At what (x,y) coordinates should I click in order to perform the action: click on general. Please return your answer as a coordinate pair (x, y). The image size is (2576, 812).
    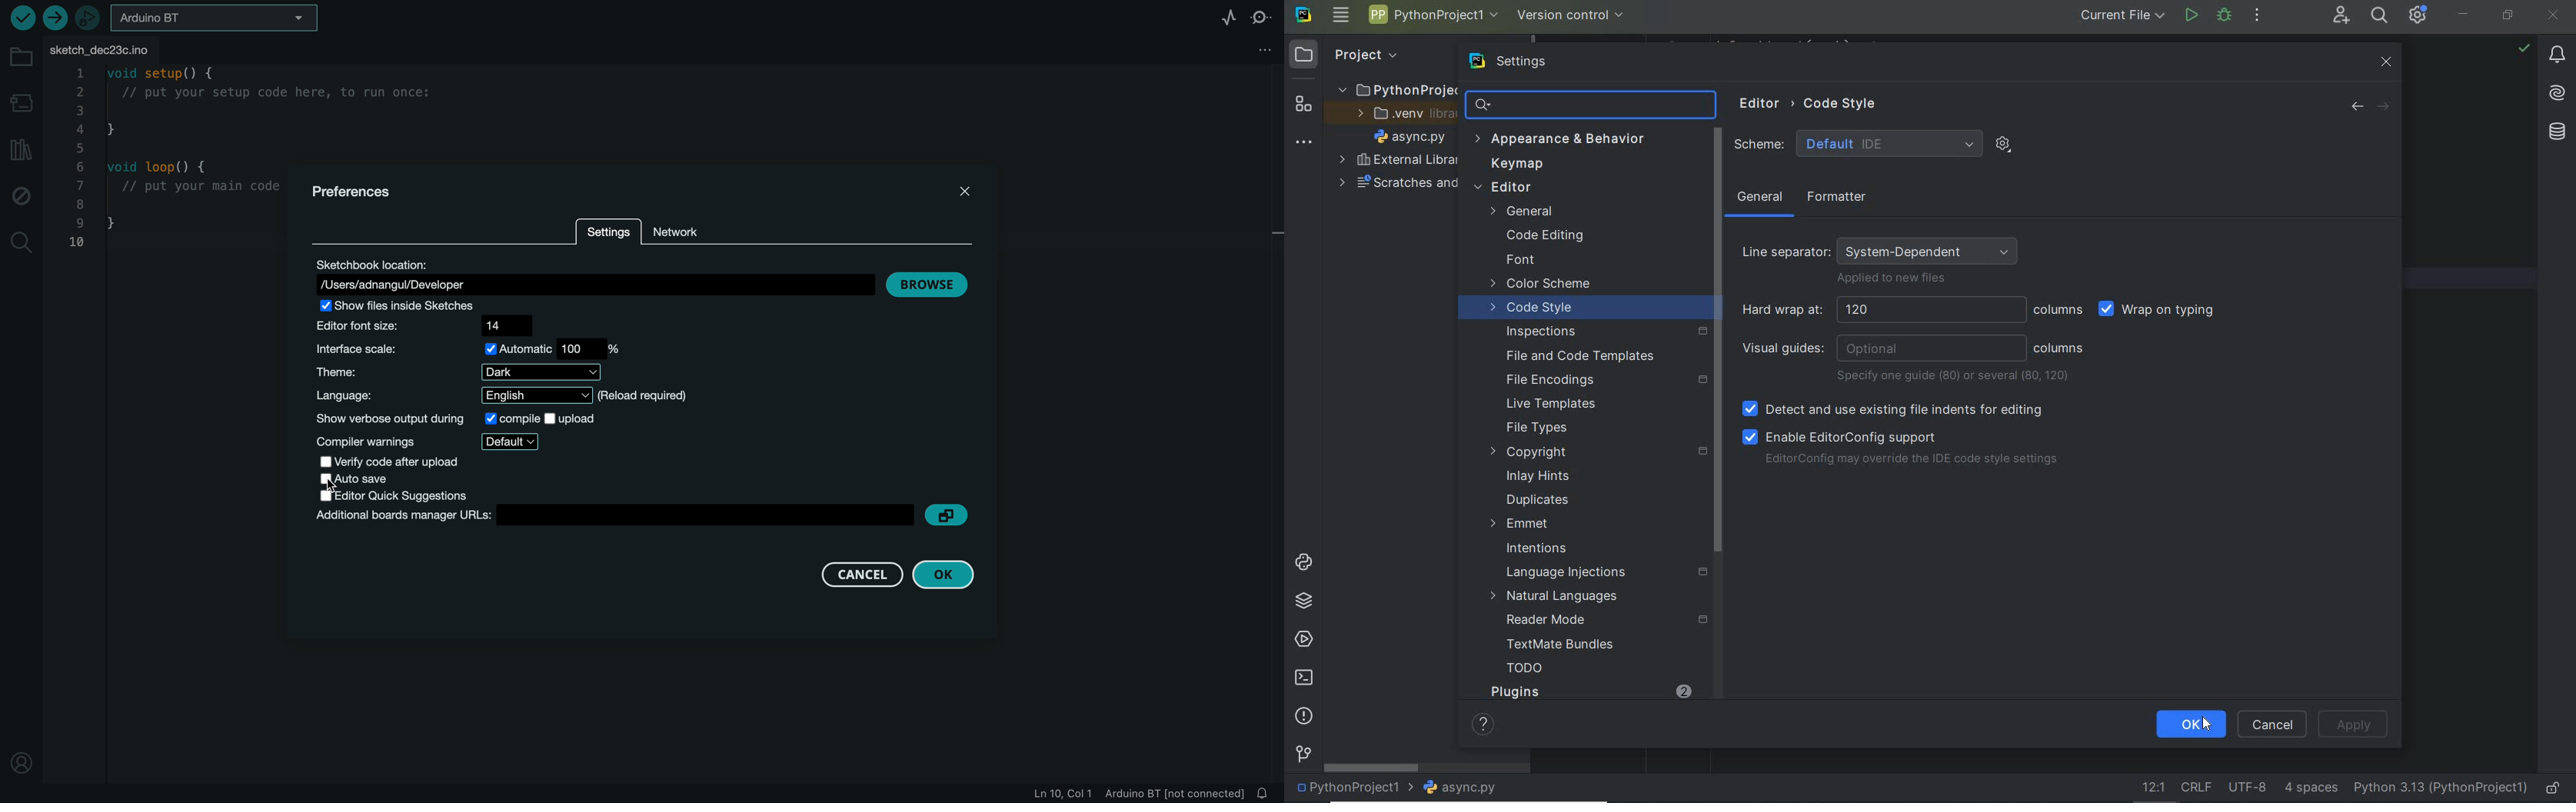
    Looking at the image, I should click on (1760, 200).